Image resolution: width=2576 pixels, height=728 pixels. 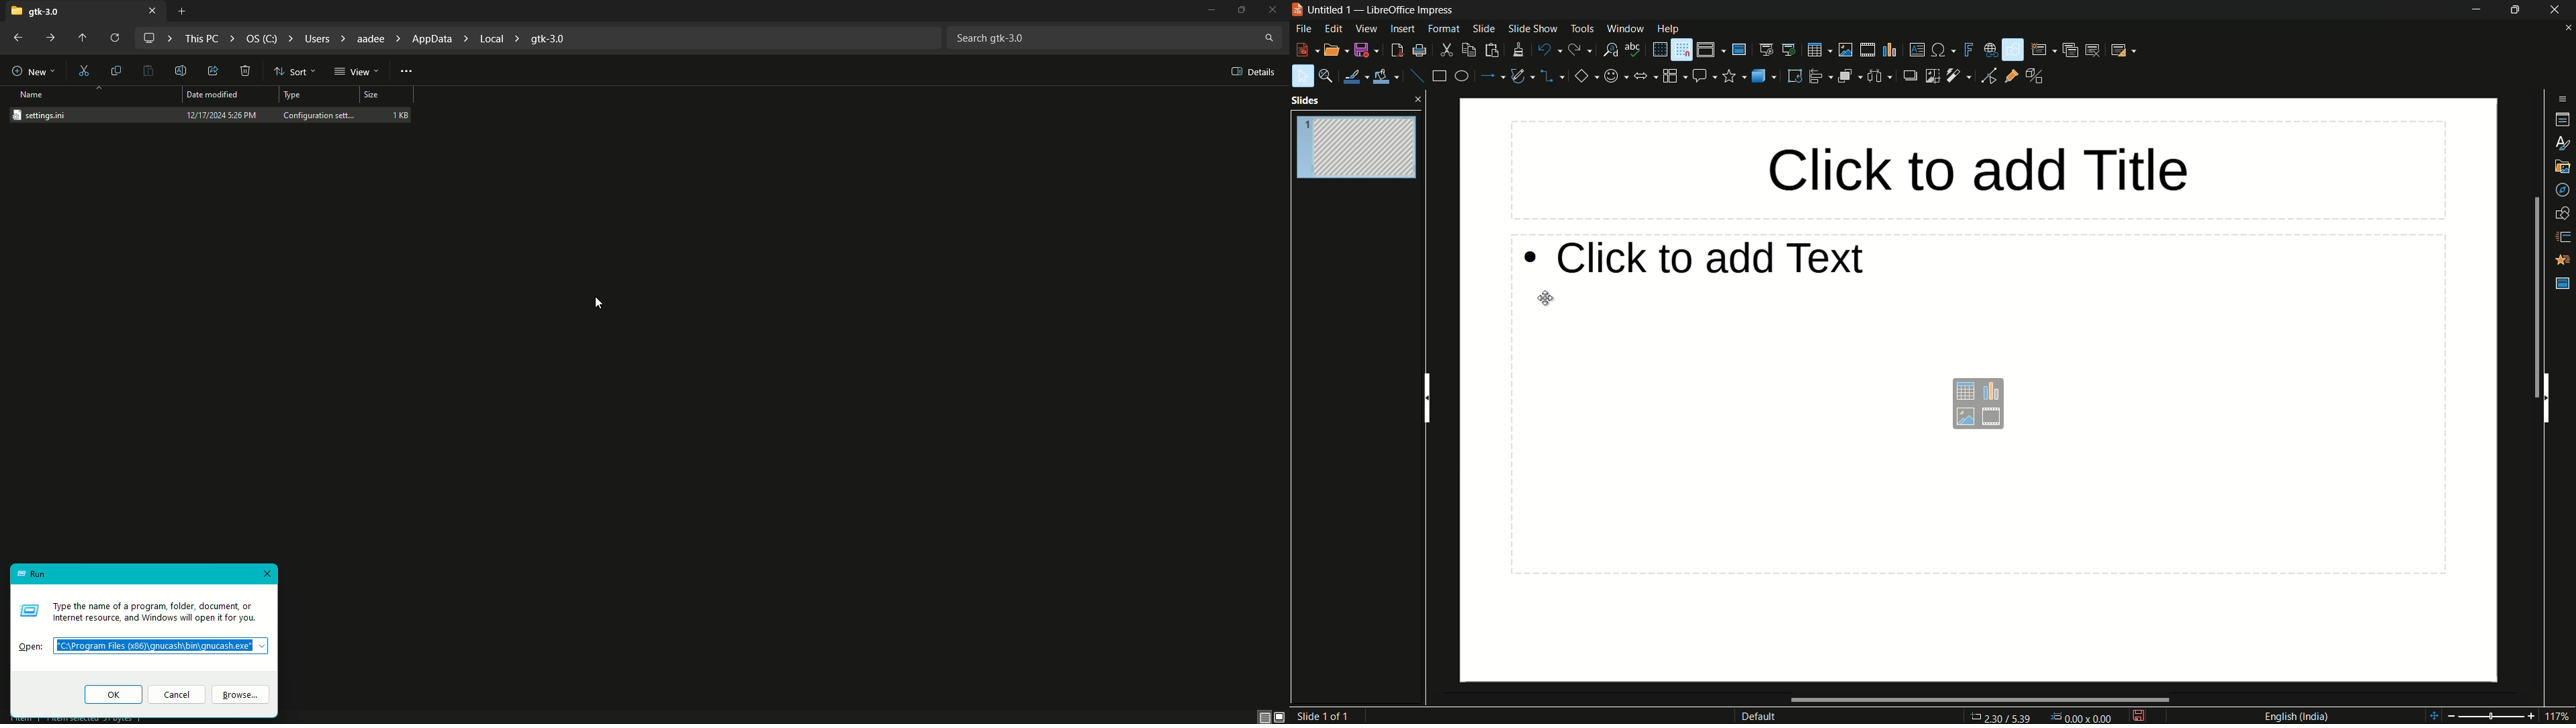 What do you see at coordinates (1533, 29) in the screenshot?
I see `slide show menu` at bounding box center [1533, 29].